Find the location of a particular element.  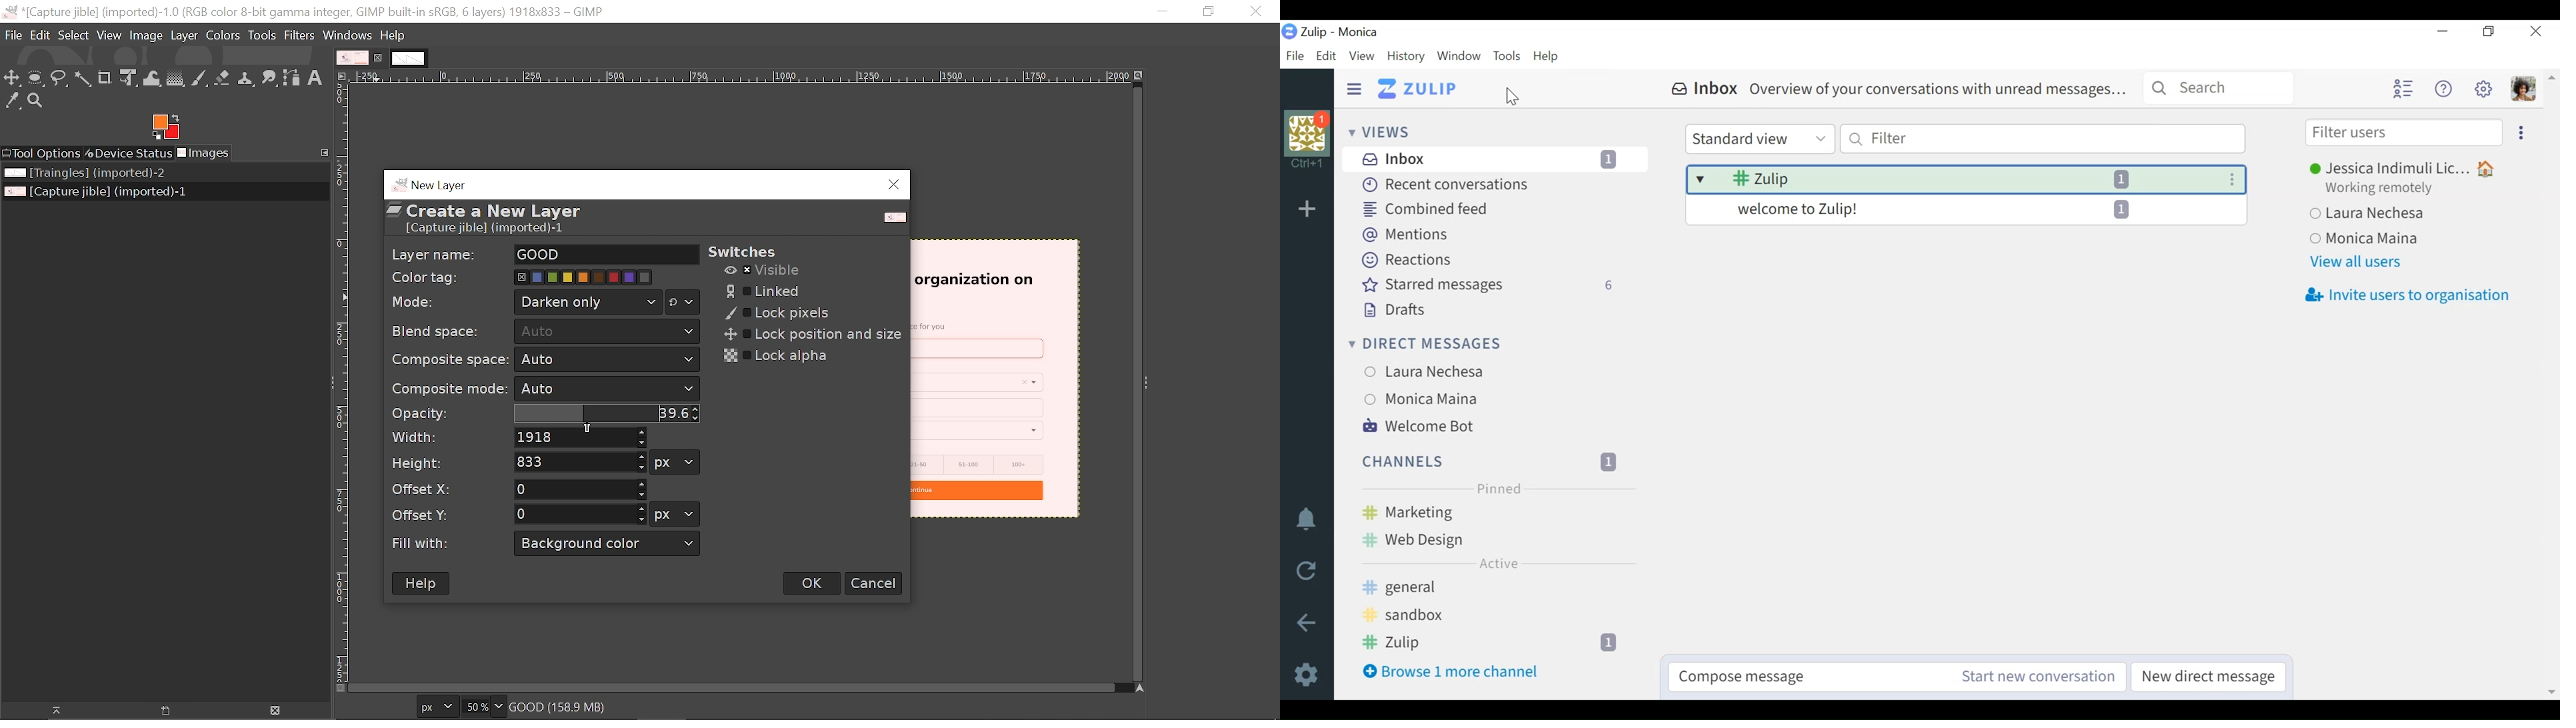

Navigate this display is located at coordinates (1142, 689).